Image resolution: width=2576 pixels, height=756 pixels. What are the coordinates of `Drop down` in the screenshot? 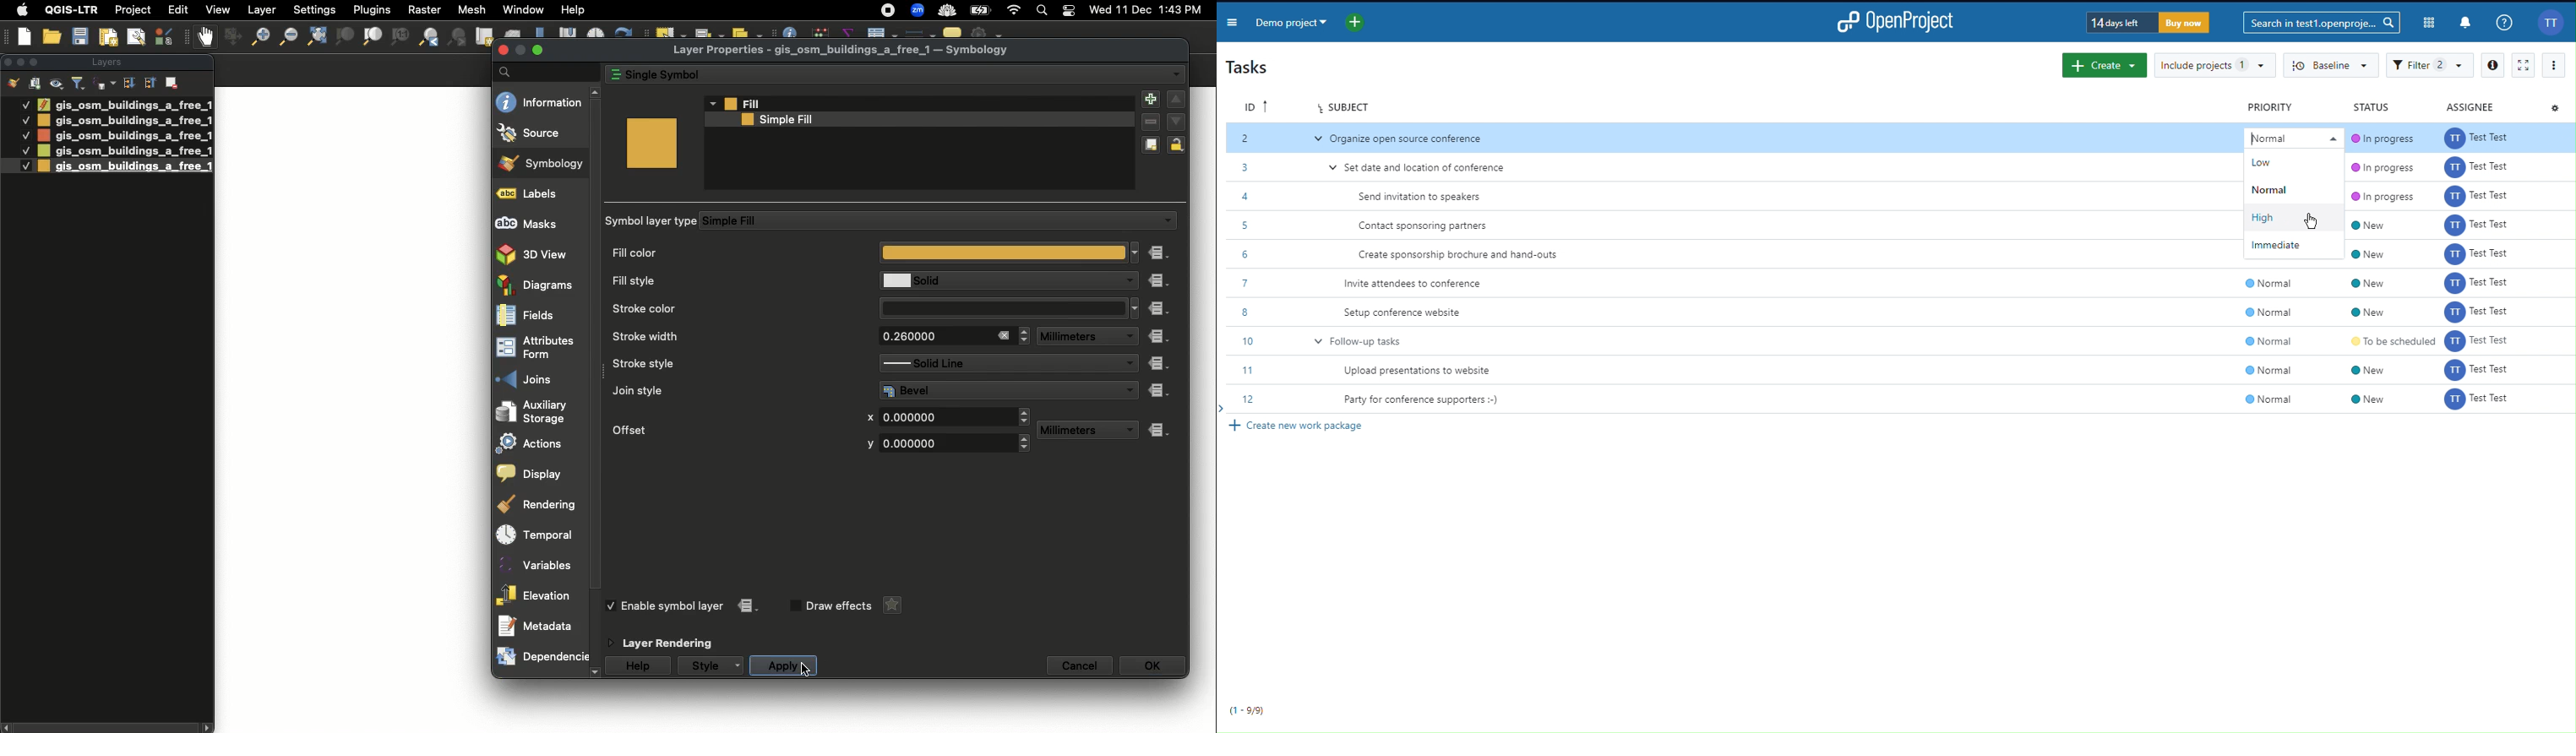 It's located at (1131, 389).